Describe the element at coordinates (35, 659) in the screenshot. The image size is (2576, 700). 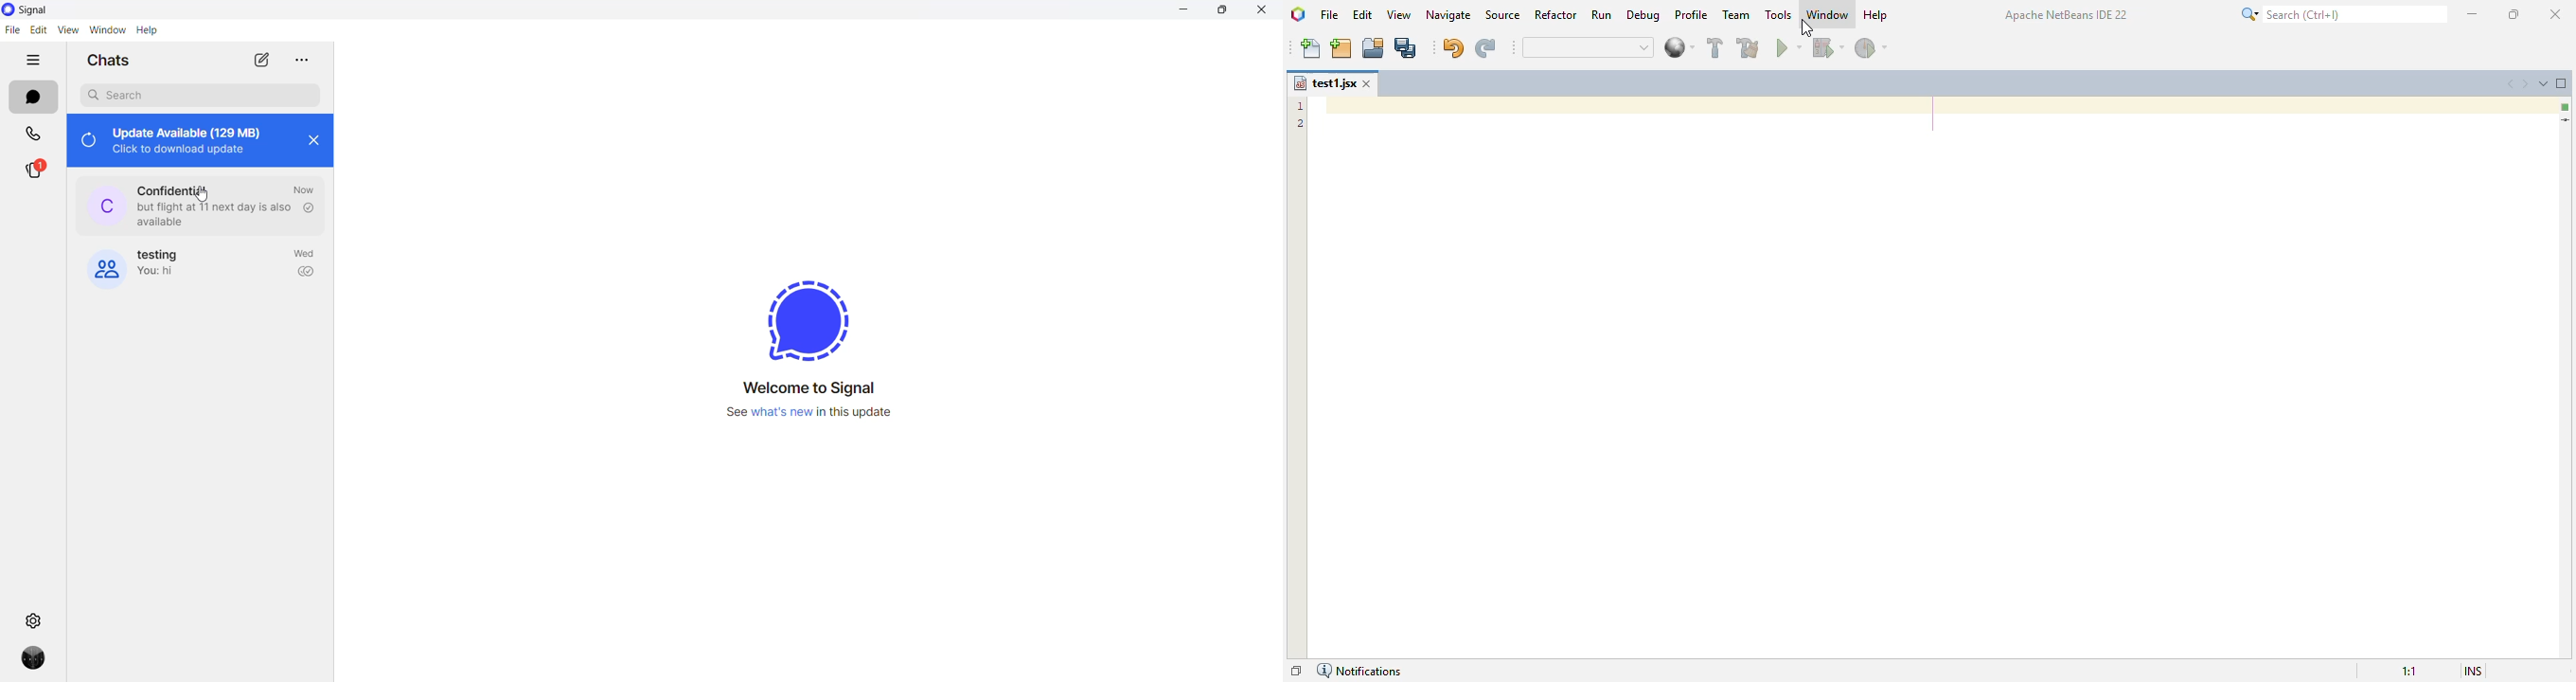
I see `profile` at that location.